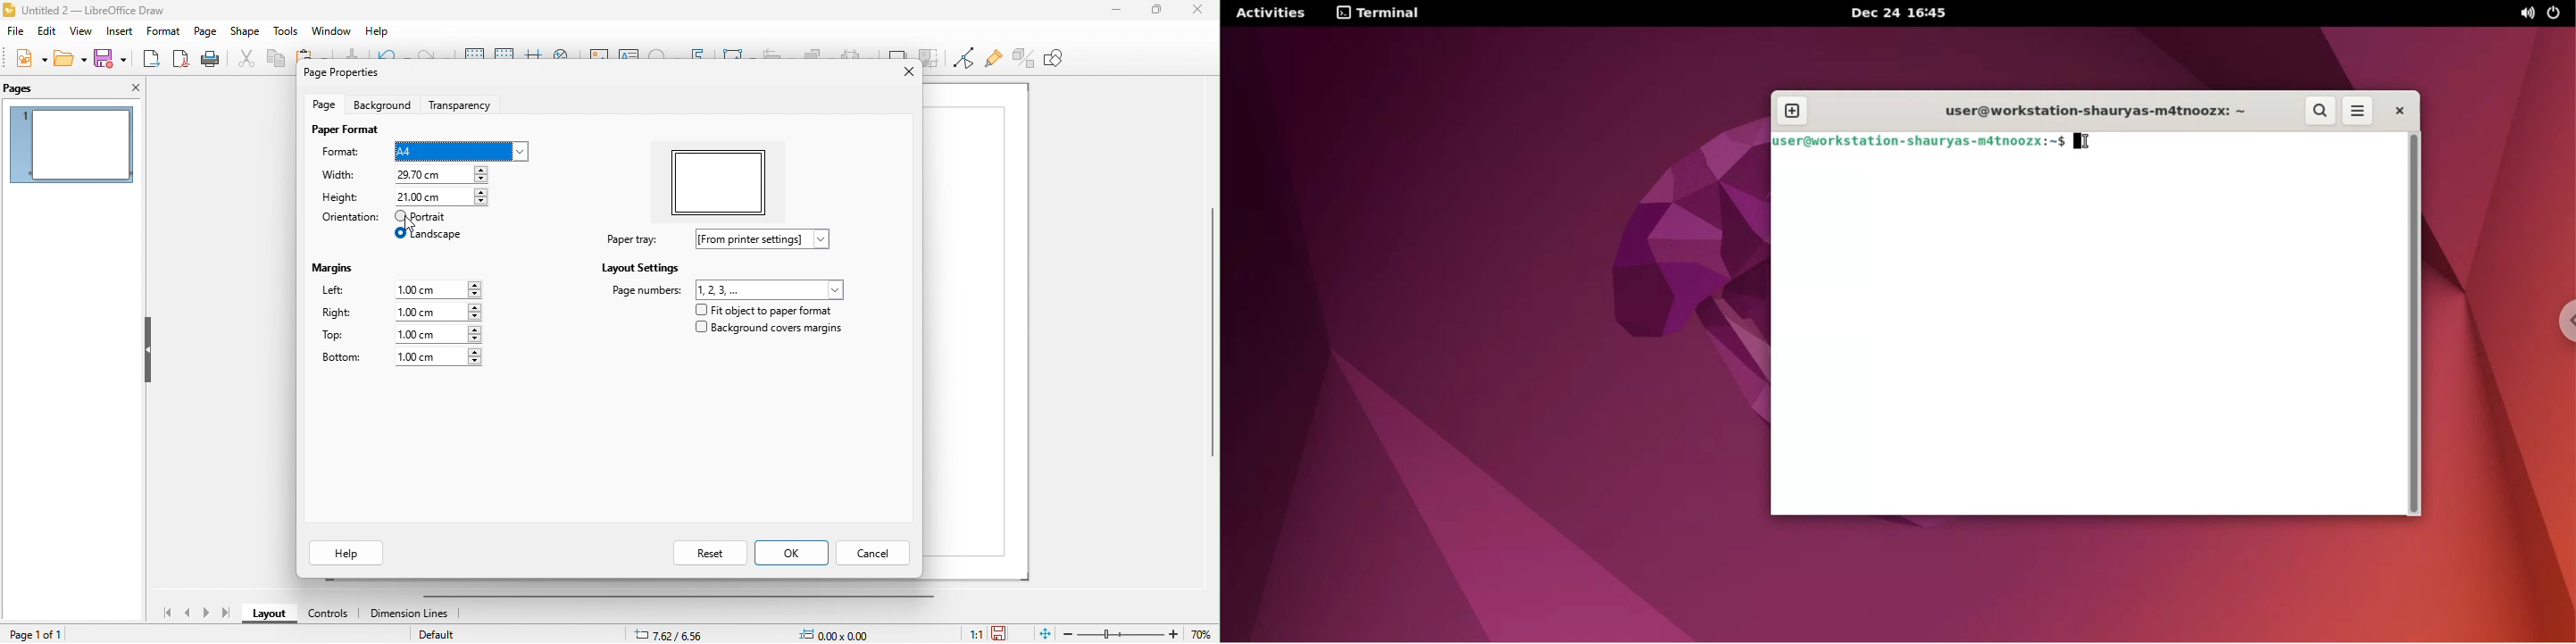  What do you see at coordinates (346, 552) in the screenshot?
I see `help` at bounding box center [346, 552].